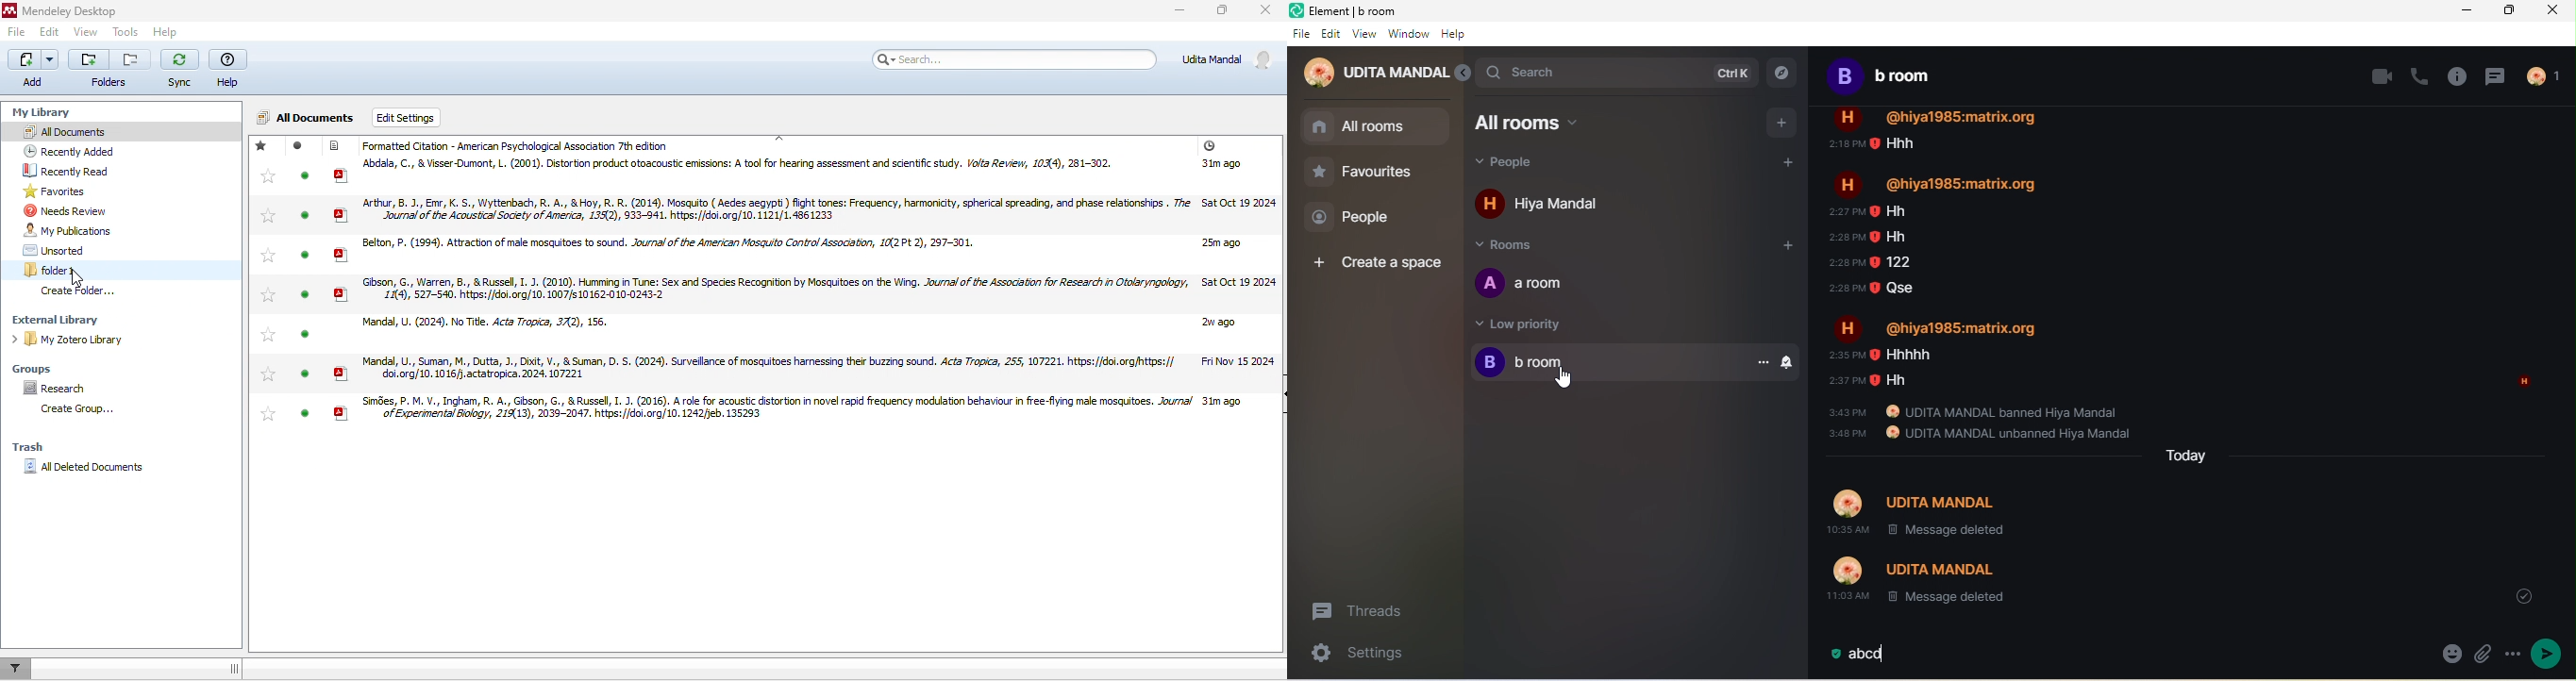 This screenshot has width=2576, height=700. What do you see at coordinates (1791, 362) in the screenshot?
I see `notification` at bounding box center [1791, 362].